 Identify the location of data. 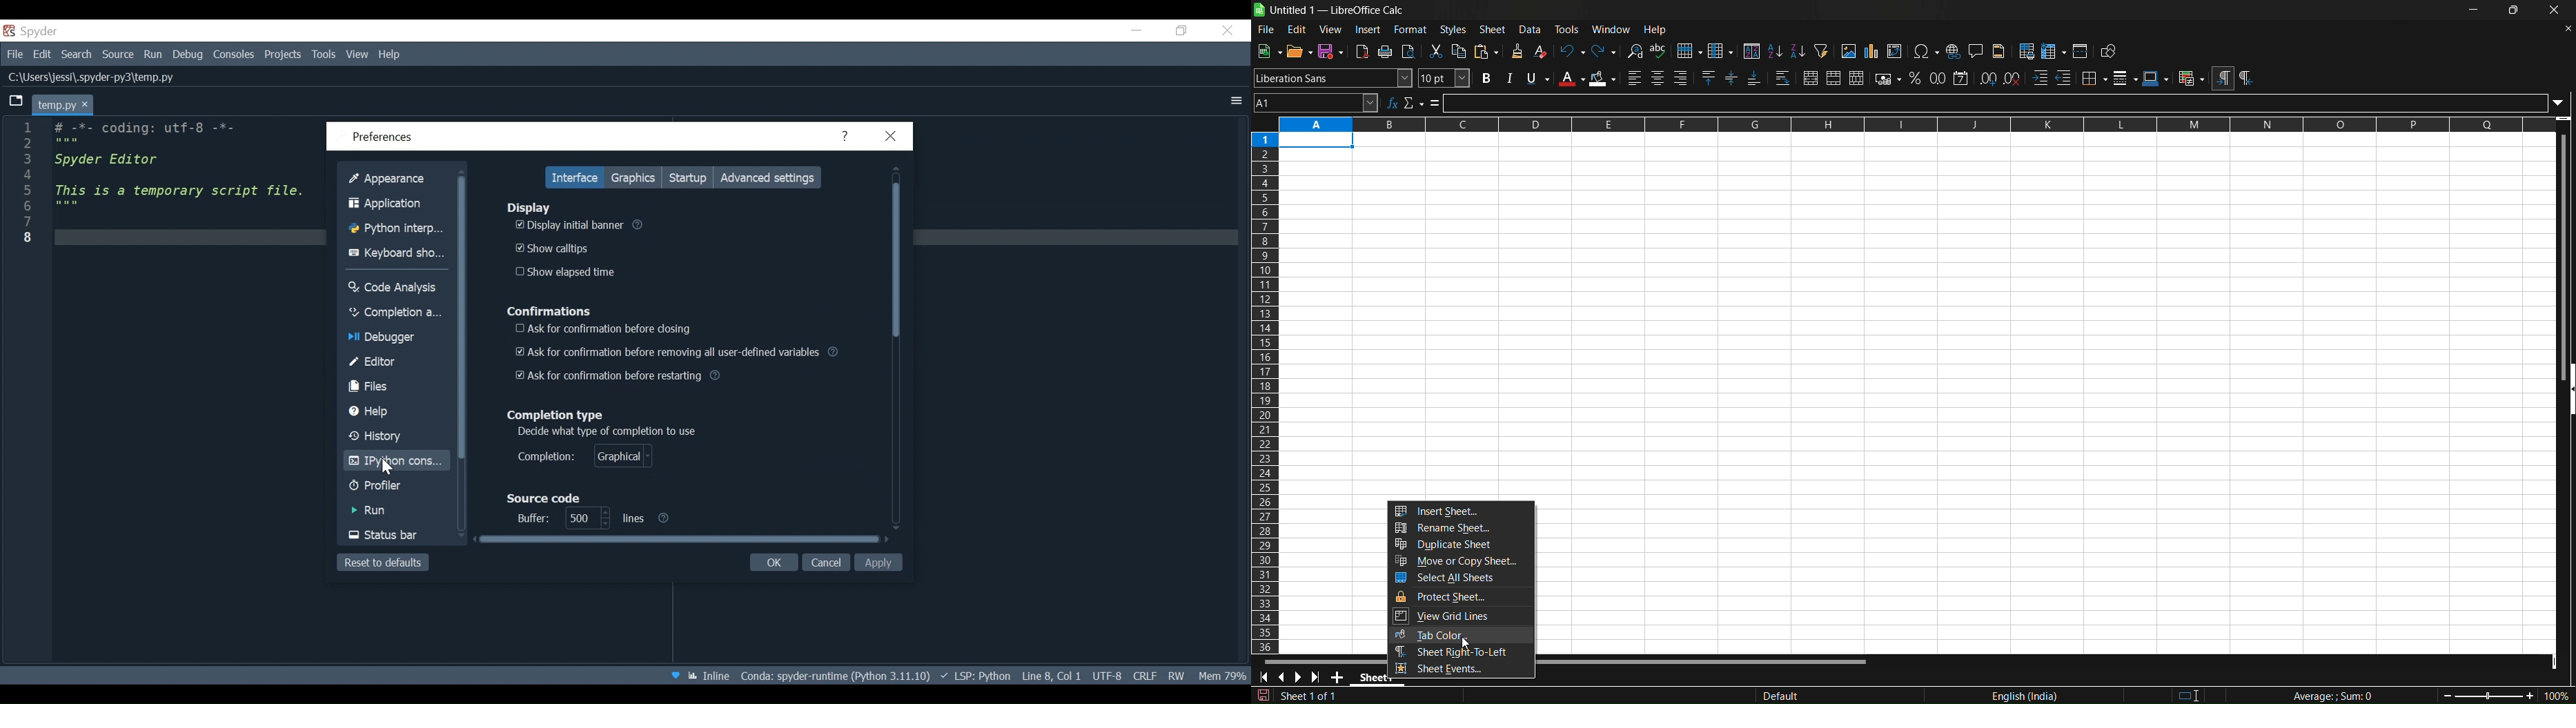
(1533, 29).